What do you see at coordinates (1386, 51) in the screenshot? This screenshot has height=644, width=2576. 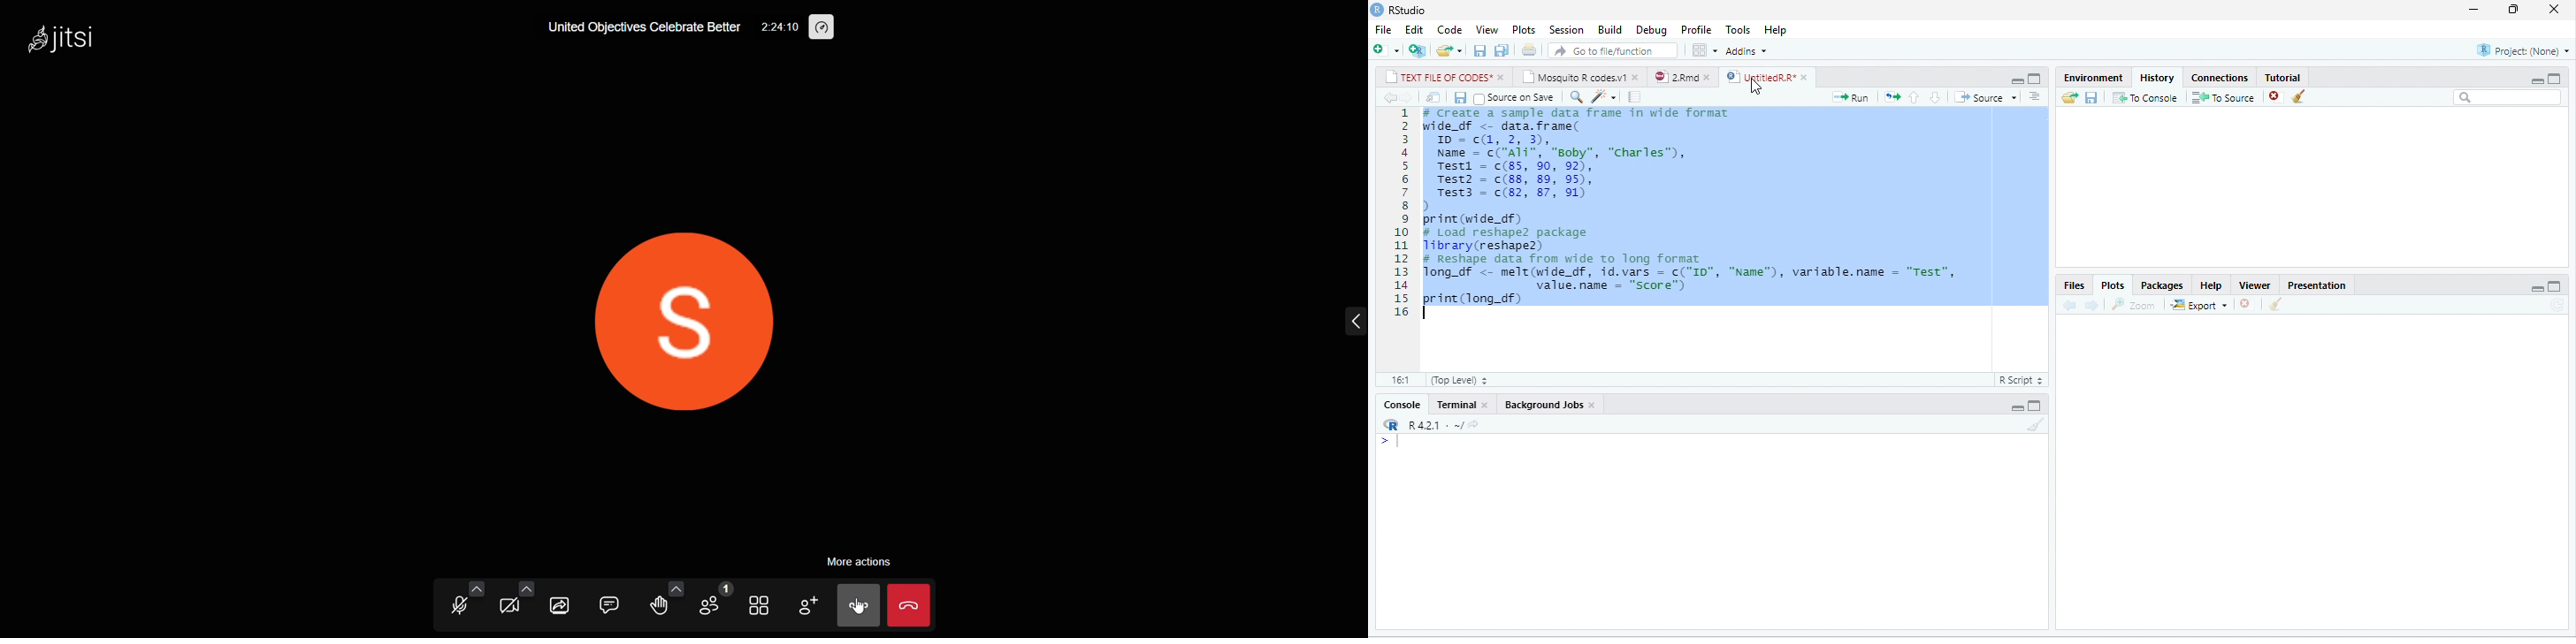 I see `new file` at bounding box center [1386, 51].